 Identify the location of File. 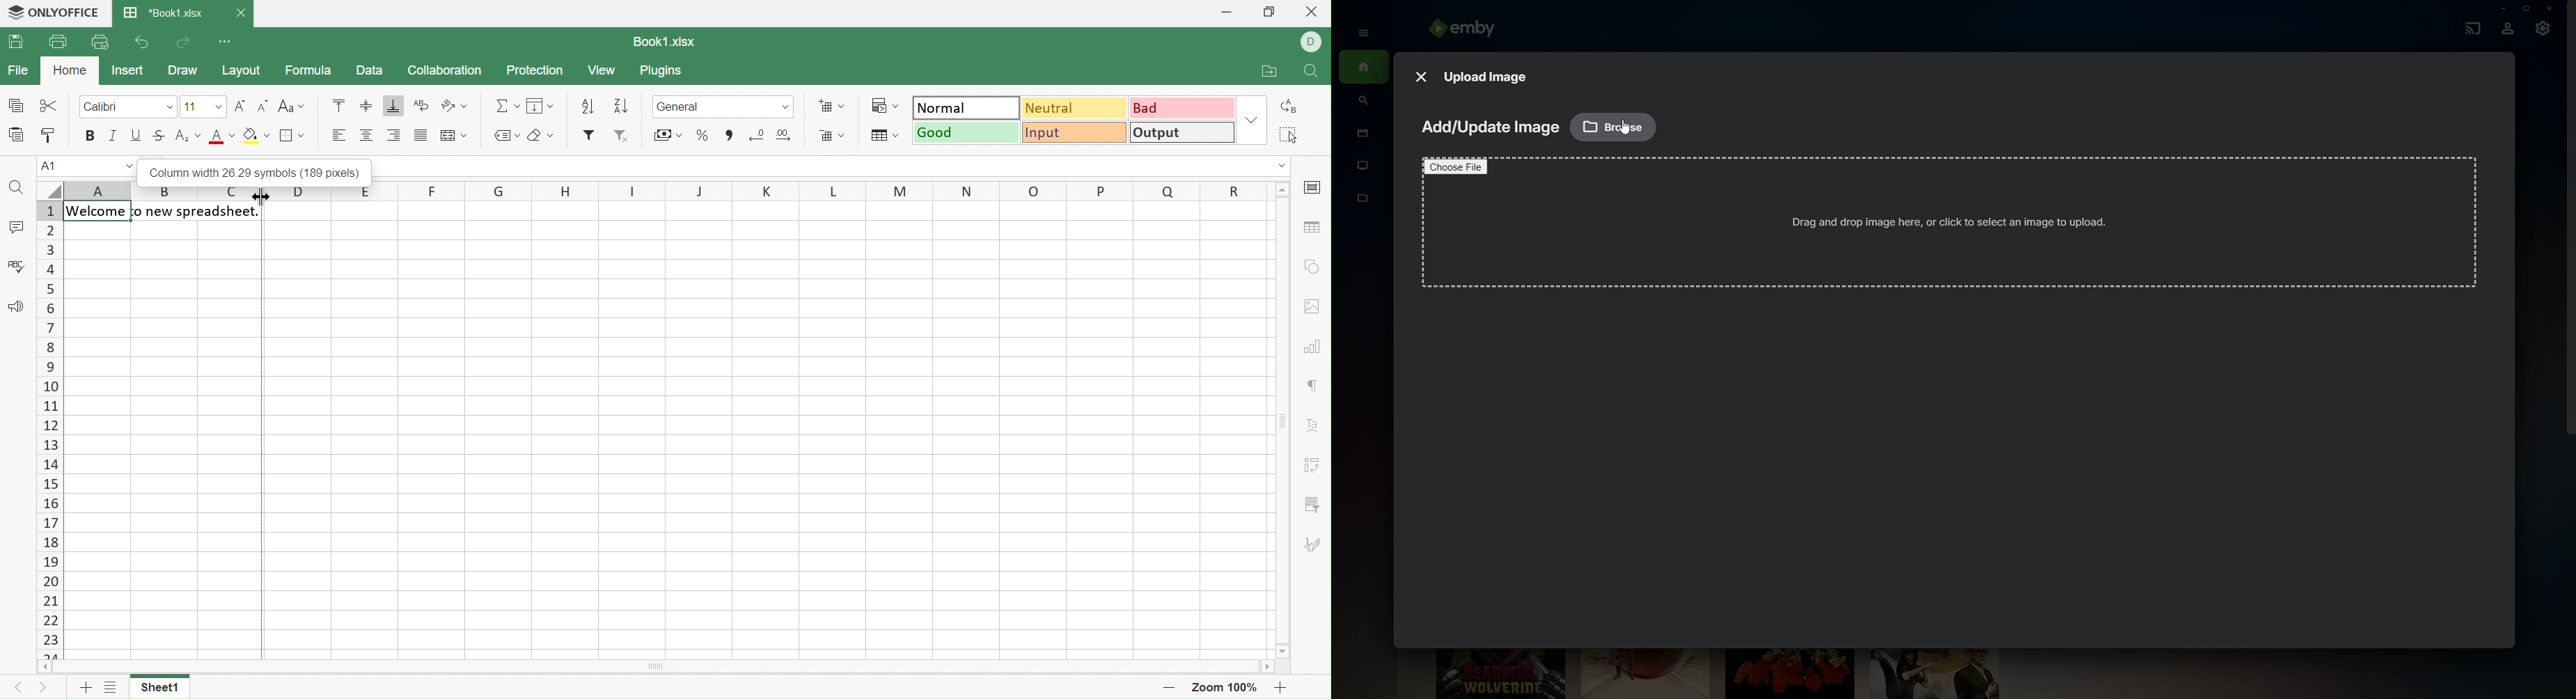
(21, 69).